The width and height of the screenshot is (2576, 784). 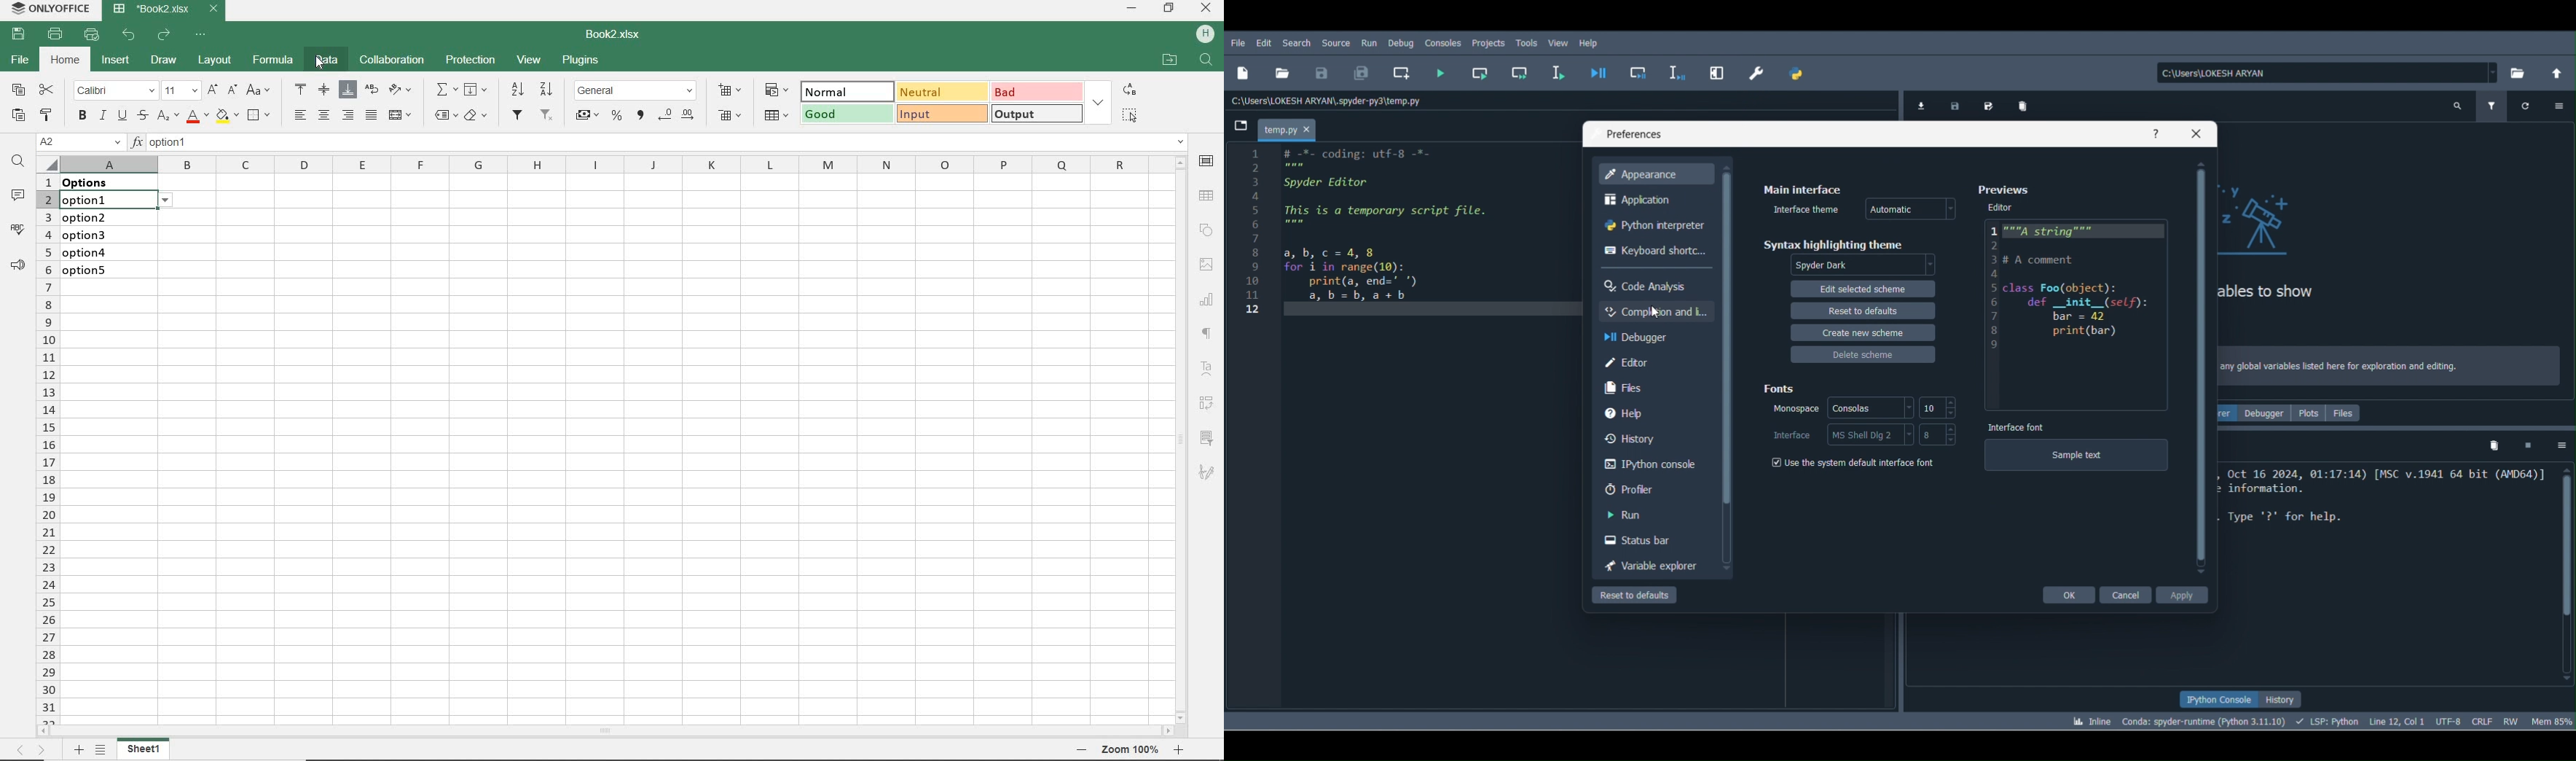 I want to click on FILE, so click(x=19, y=62).